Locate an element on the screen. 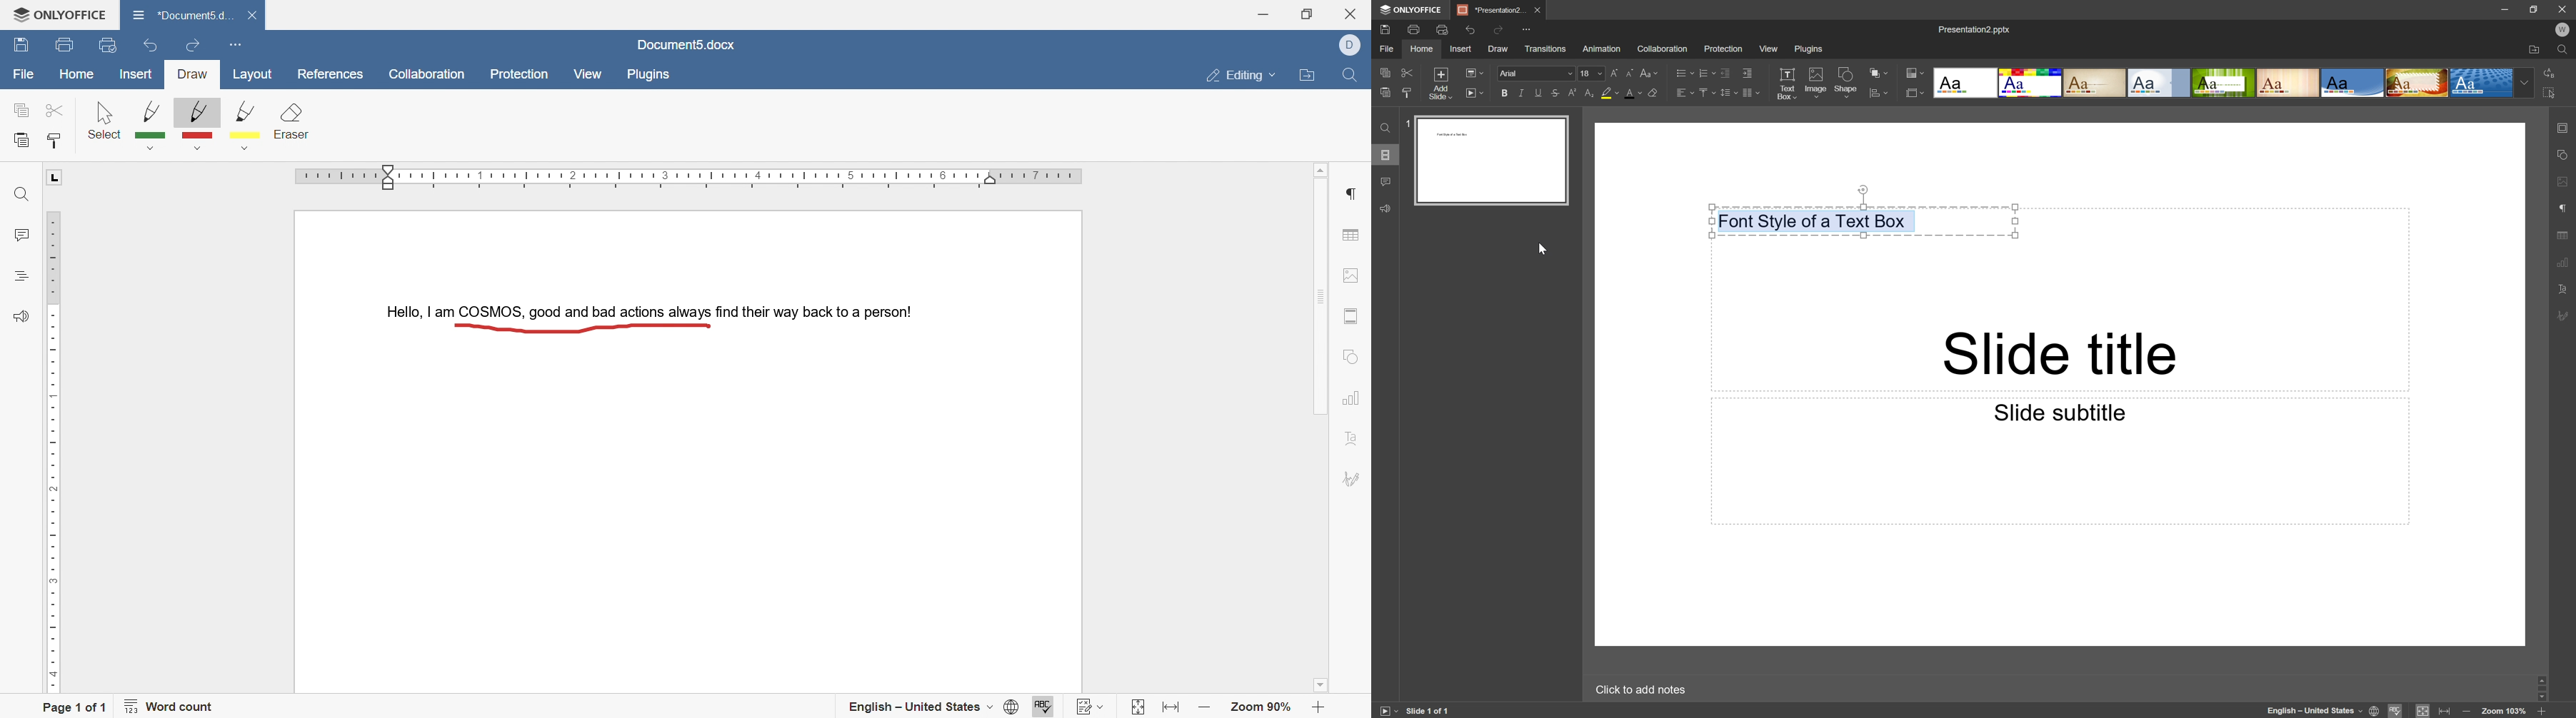  copy is located at coordinates (22, 111).